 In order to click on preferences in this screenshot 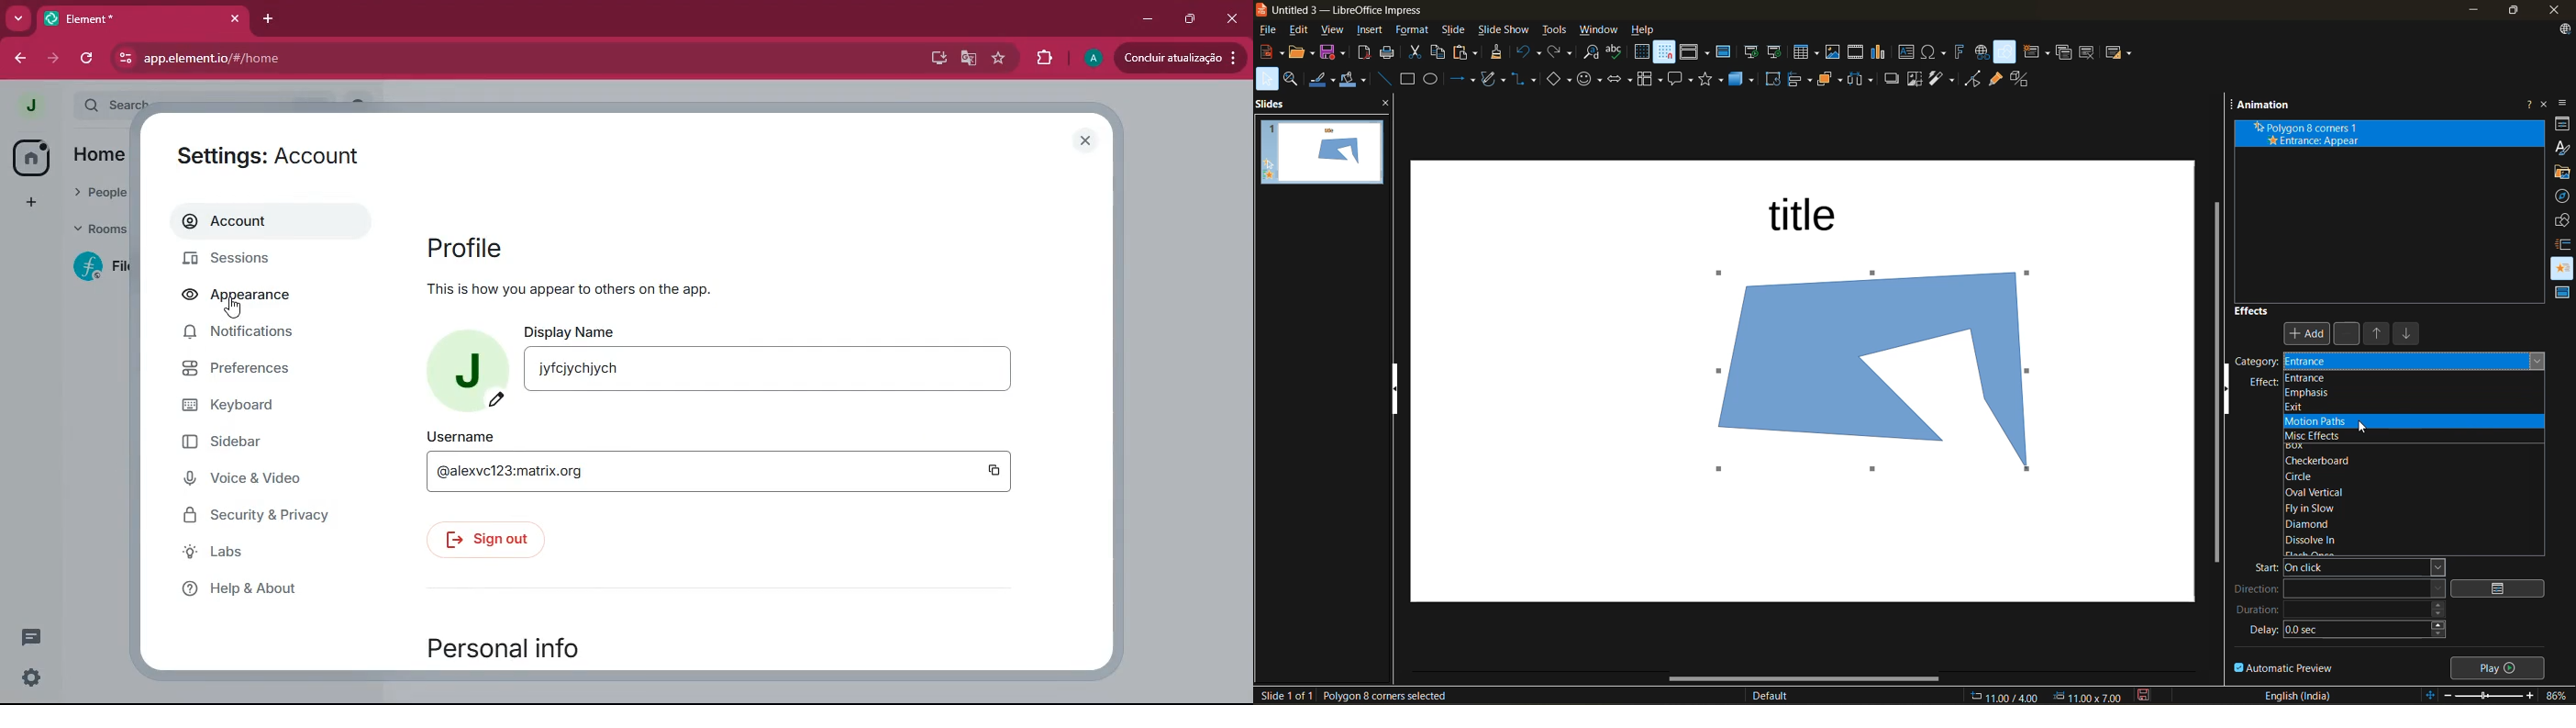, I will do `click(256, 375)`.